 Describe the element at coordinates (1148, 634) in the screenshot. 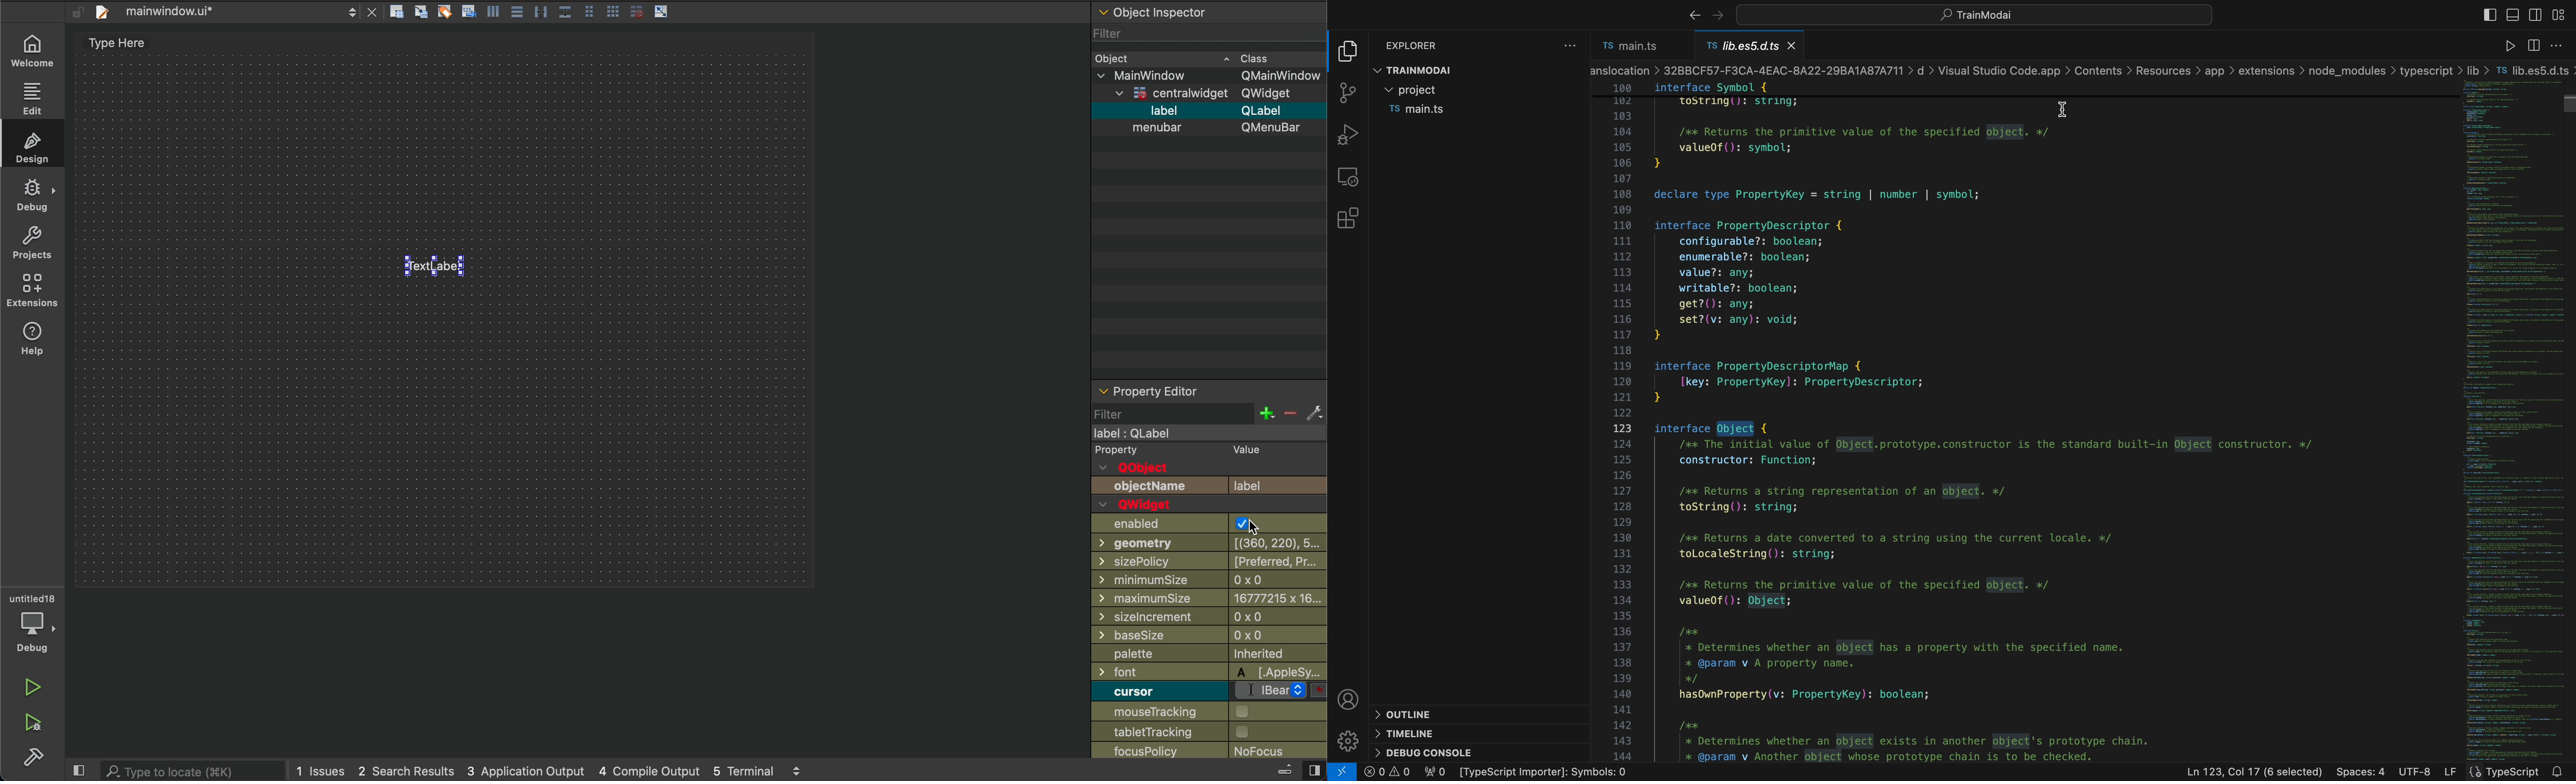

I see `baseSize` at that location.